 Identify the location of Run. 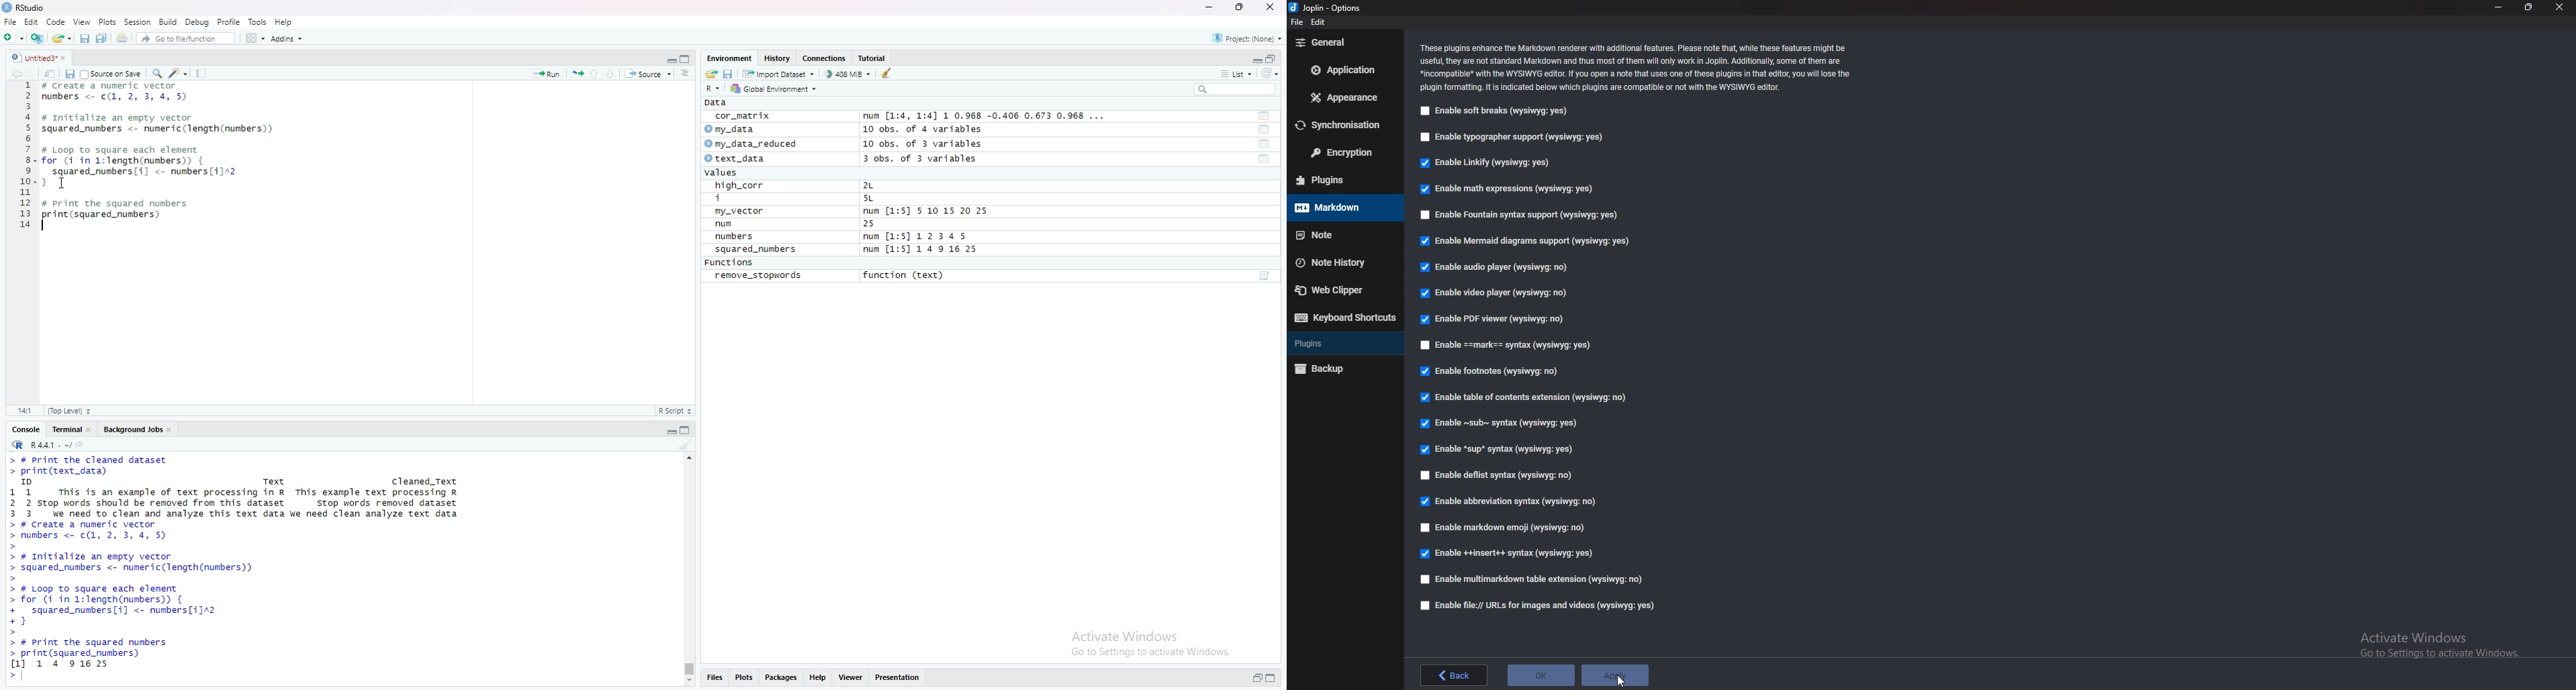
(547, 72).